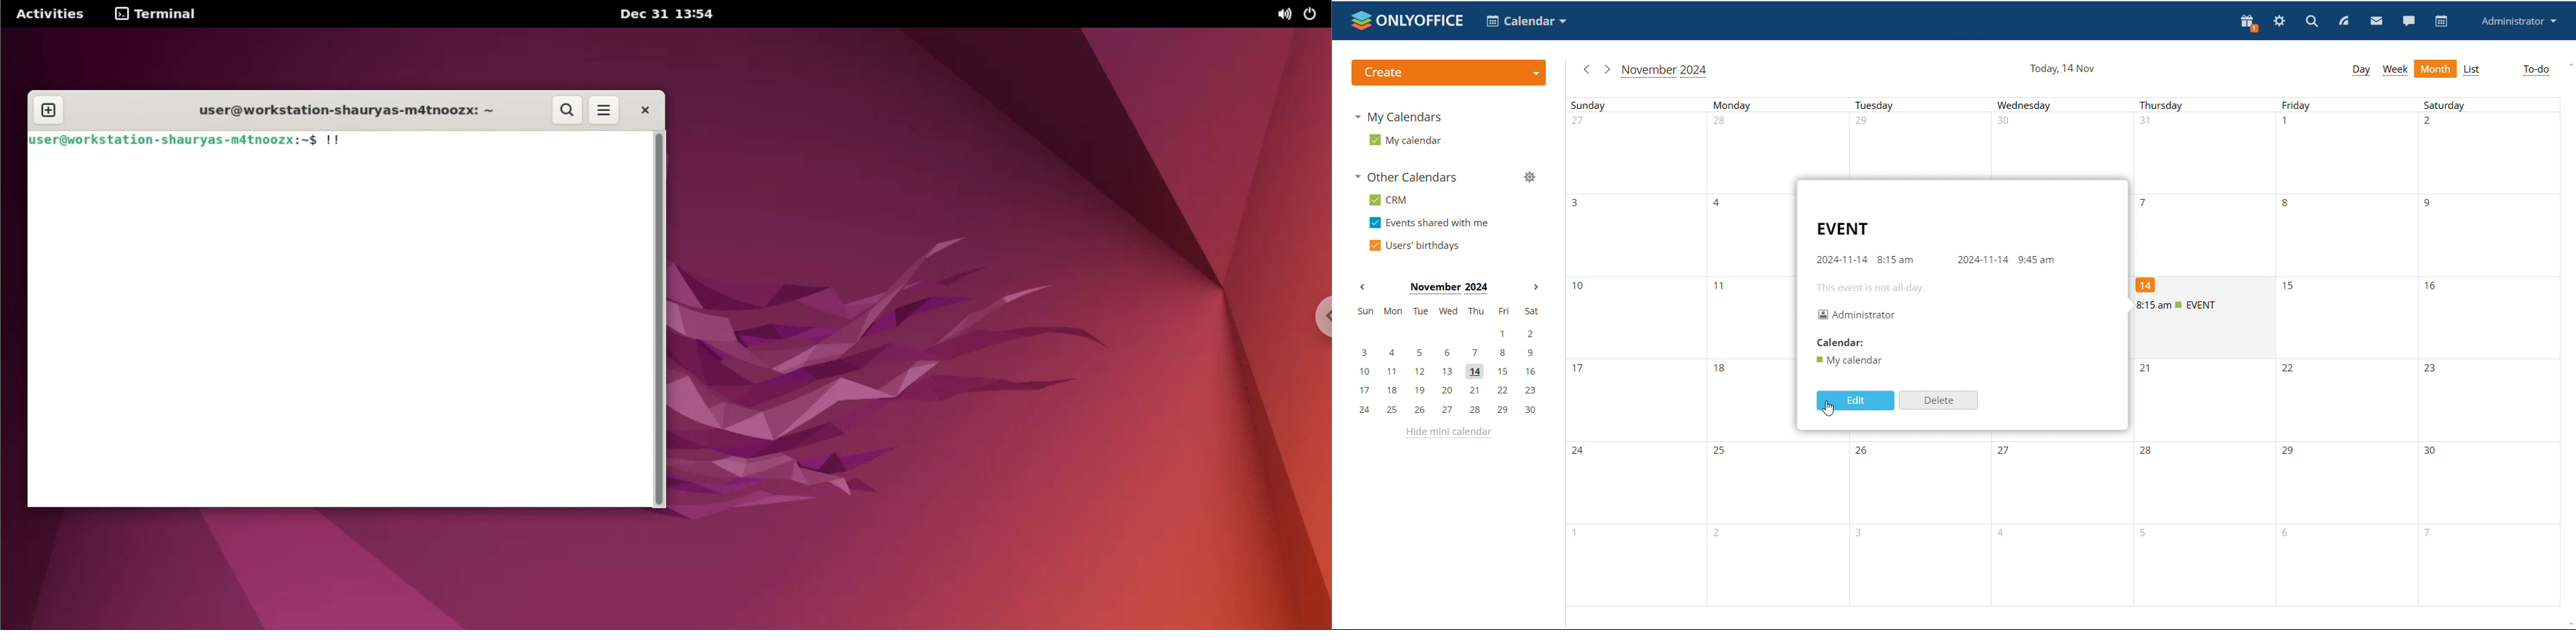 This screenshot has width=2576, height=644. I want to click on terminal, so click(161, 12).